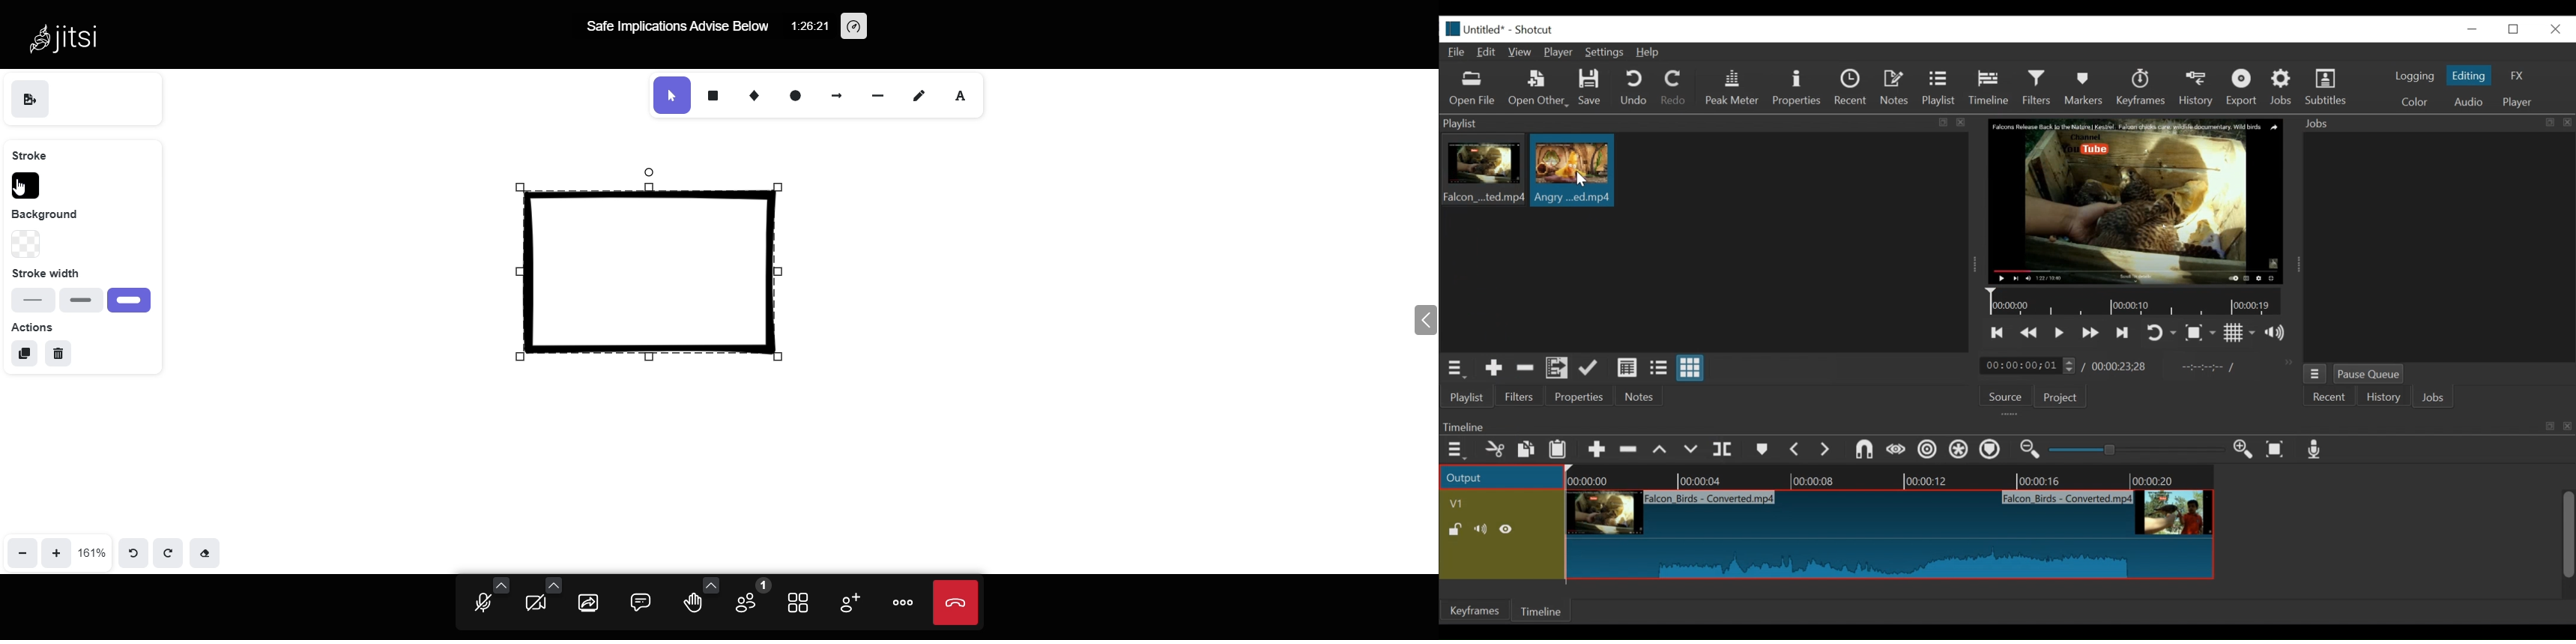 This screenshot has width=2576, height=644. Describe the element at coordinates (1724, 450) in the screenshot. I see `split at playhead` at that location.